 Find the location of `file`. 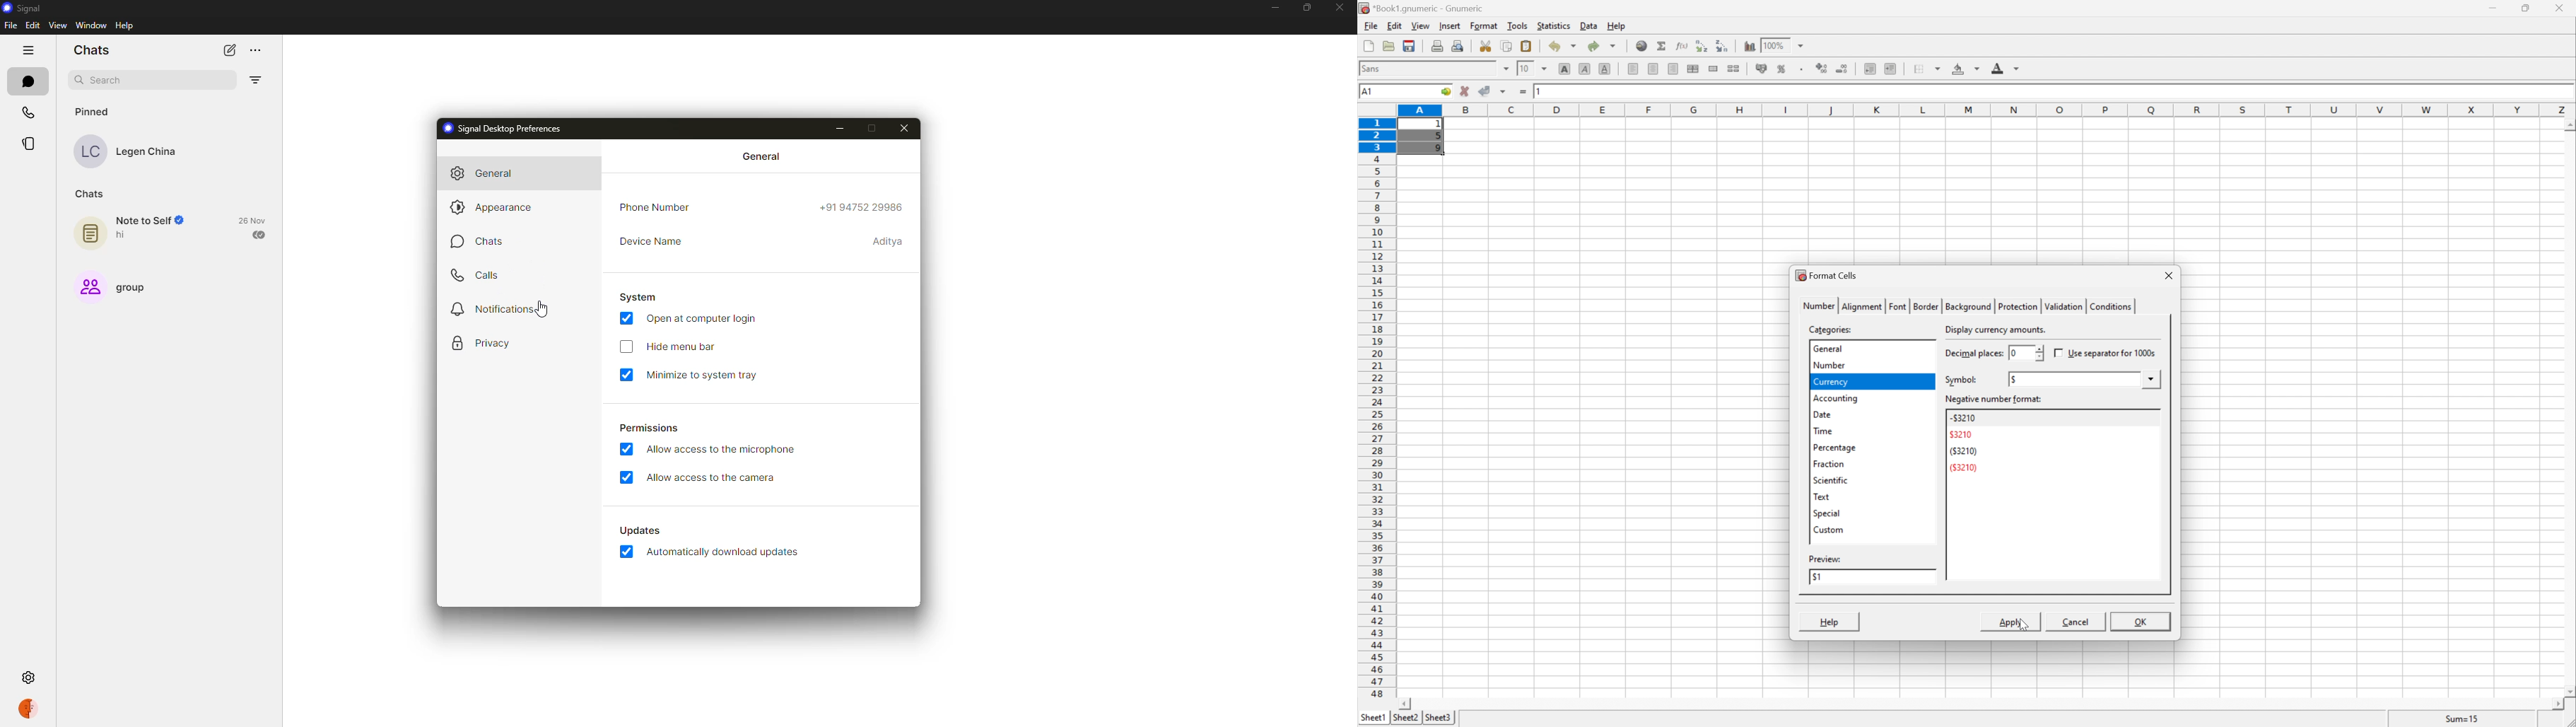

file is located at coordinates (11, 26).